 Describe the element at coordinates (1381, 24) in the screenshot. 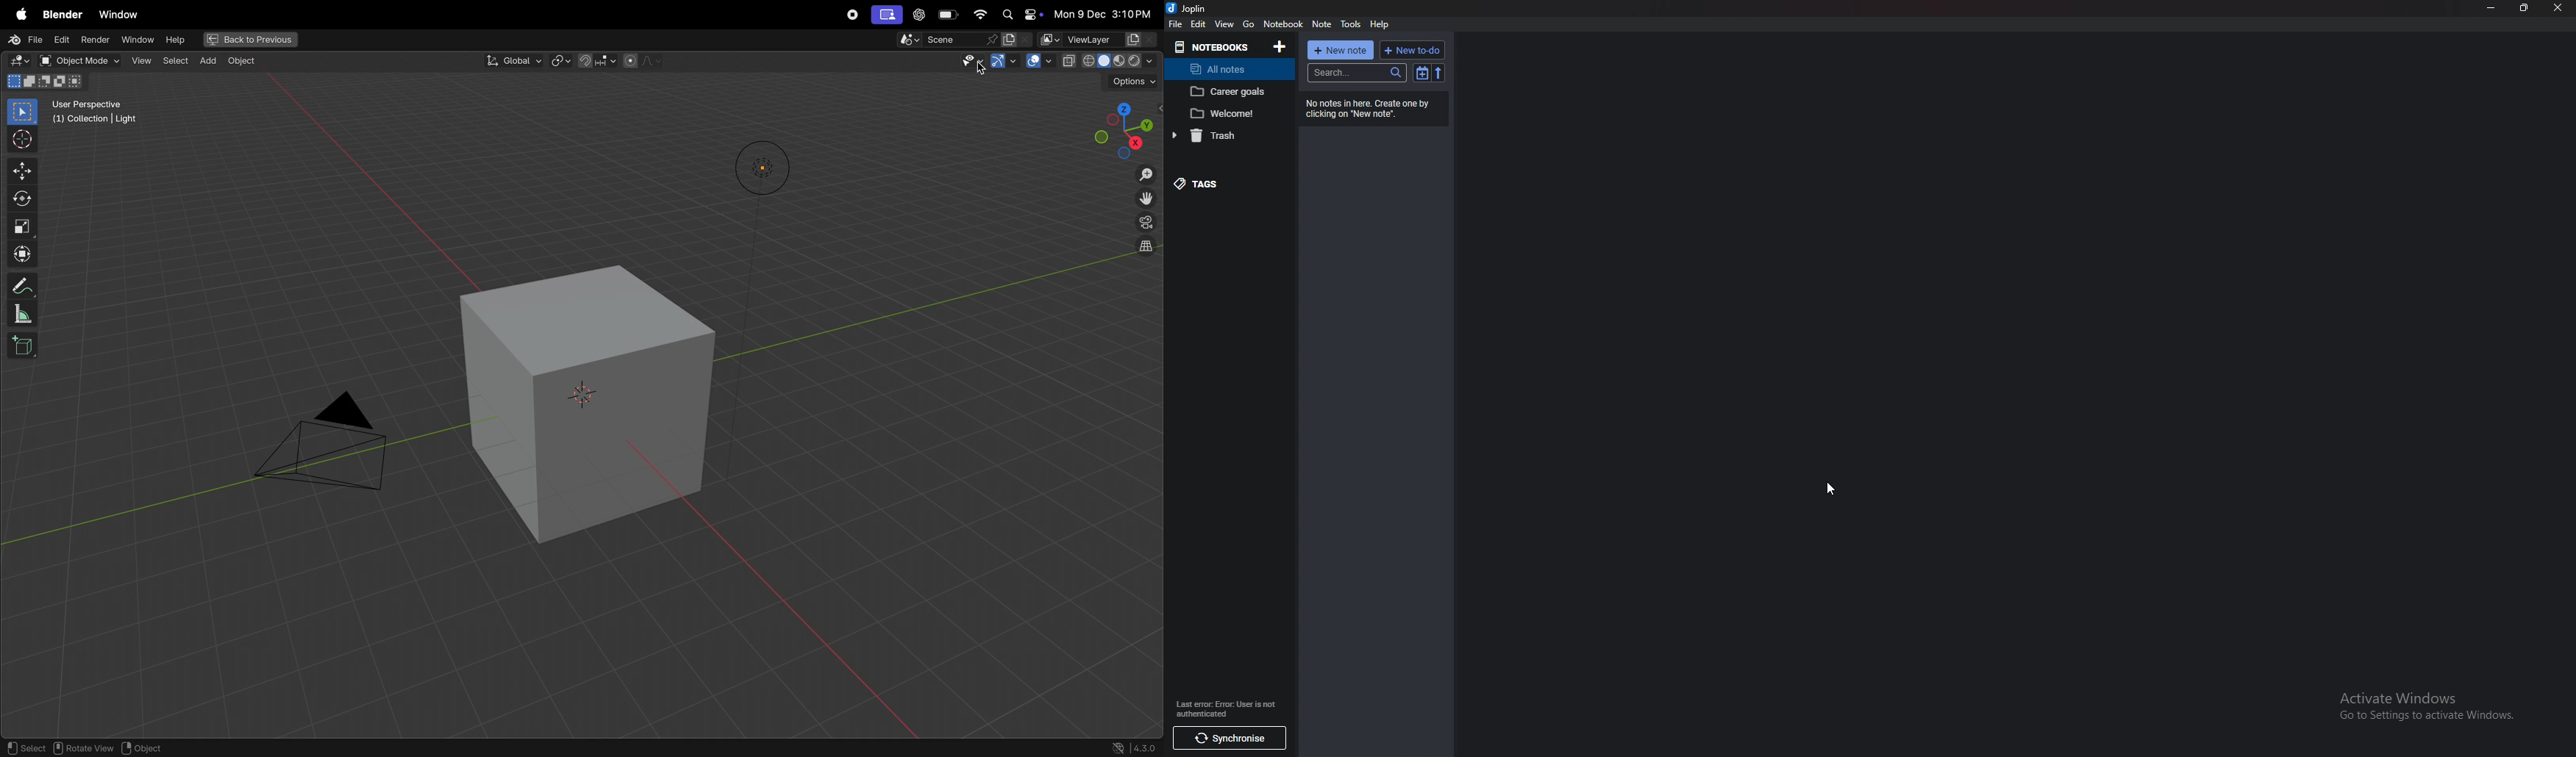

I see `help` at that location.